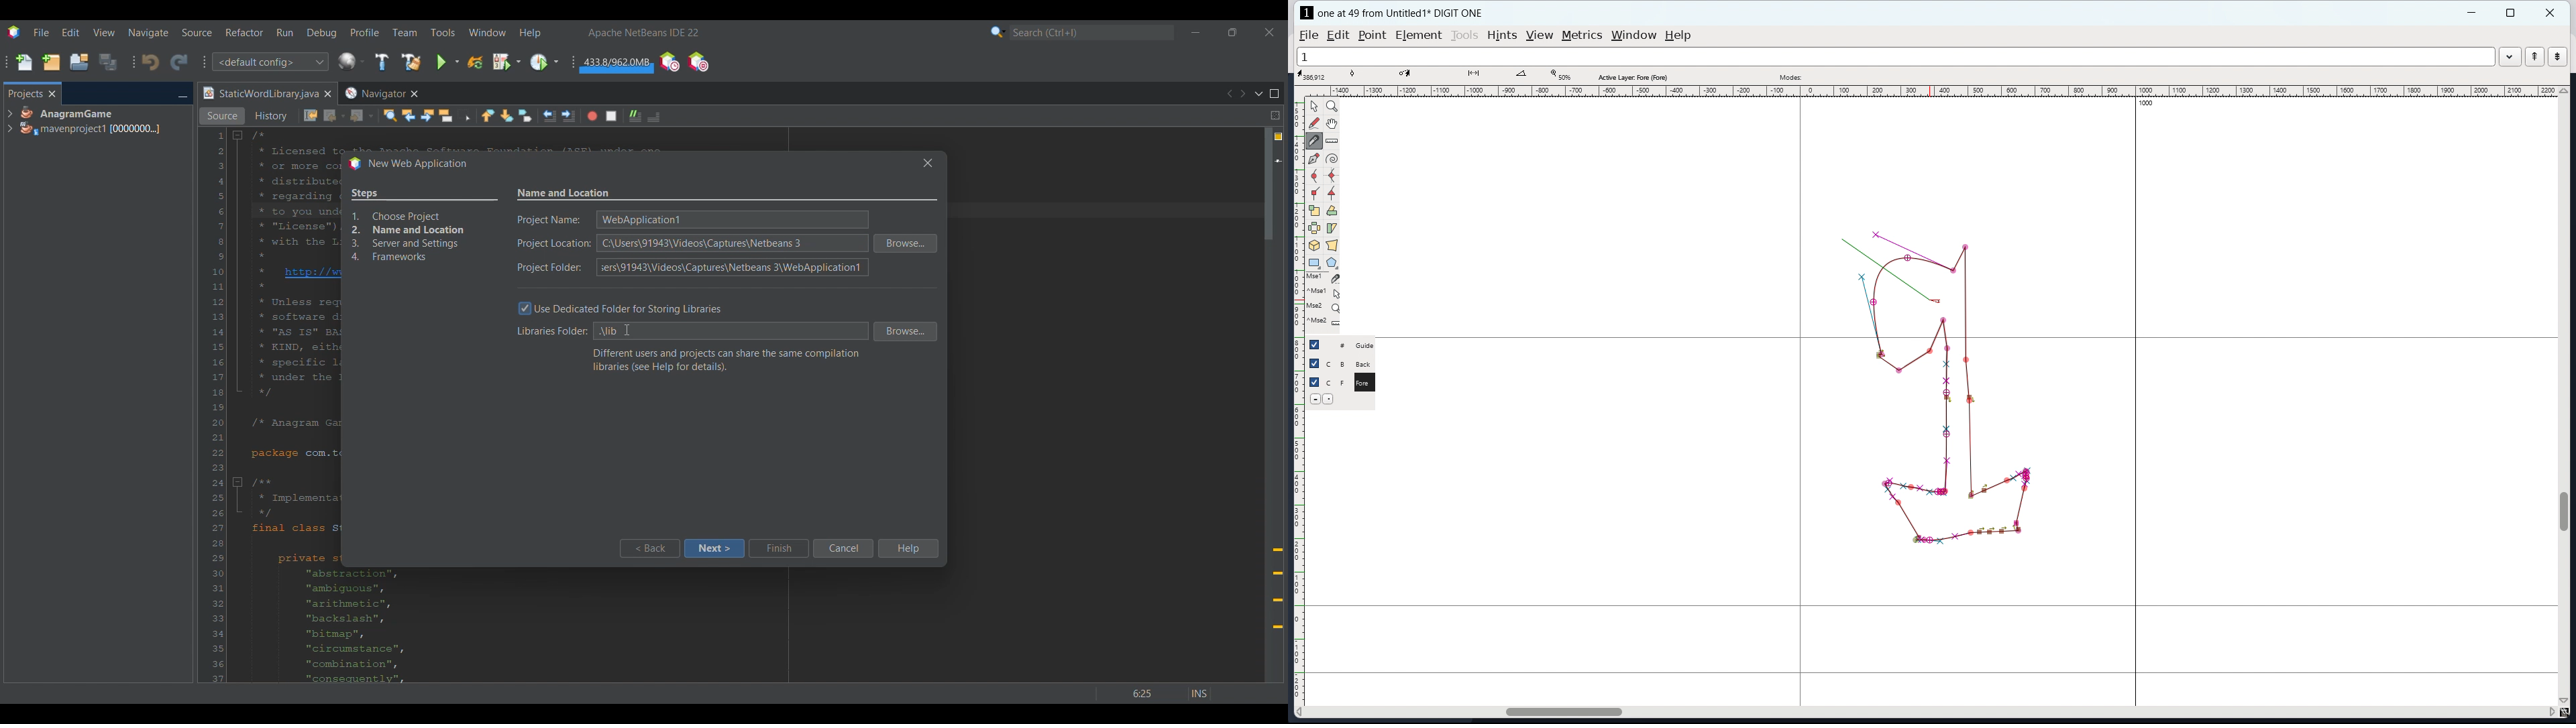 This screenshot has width=2576, height=728. I want to click on is layer visible, so click(1314, 345).